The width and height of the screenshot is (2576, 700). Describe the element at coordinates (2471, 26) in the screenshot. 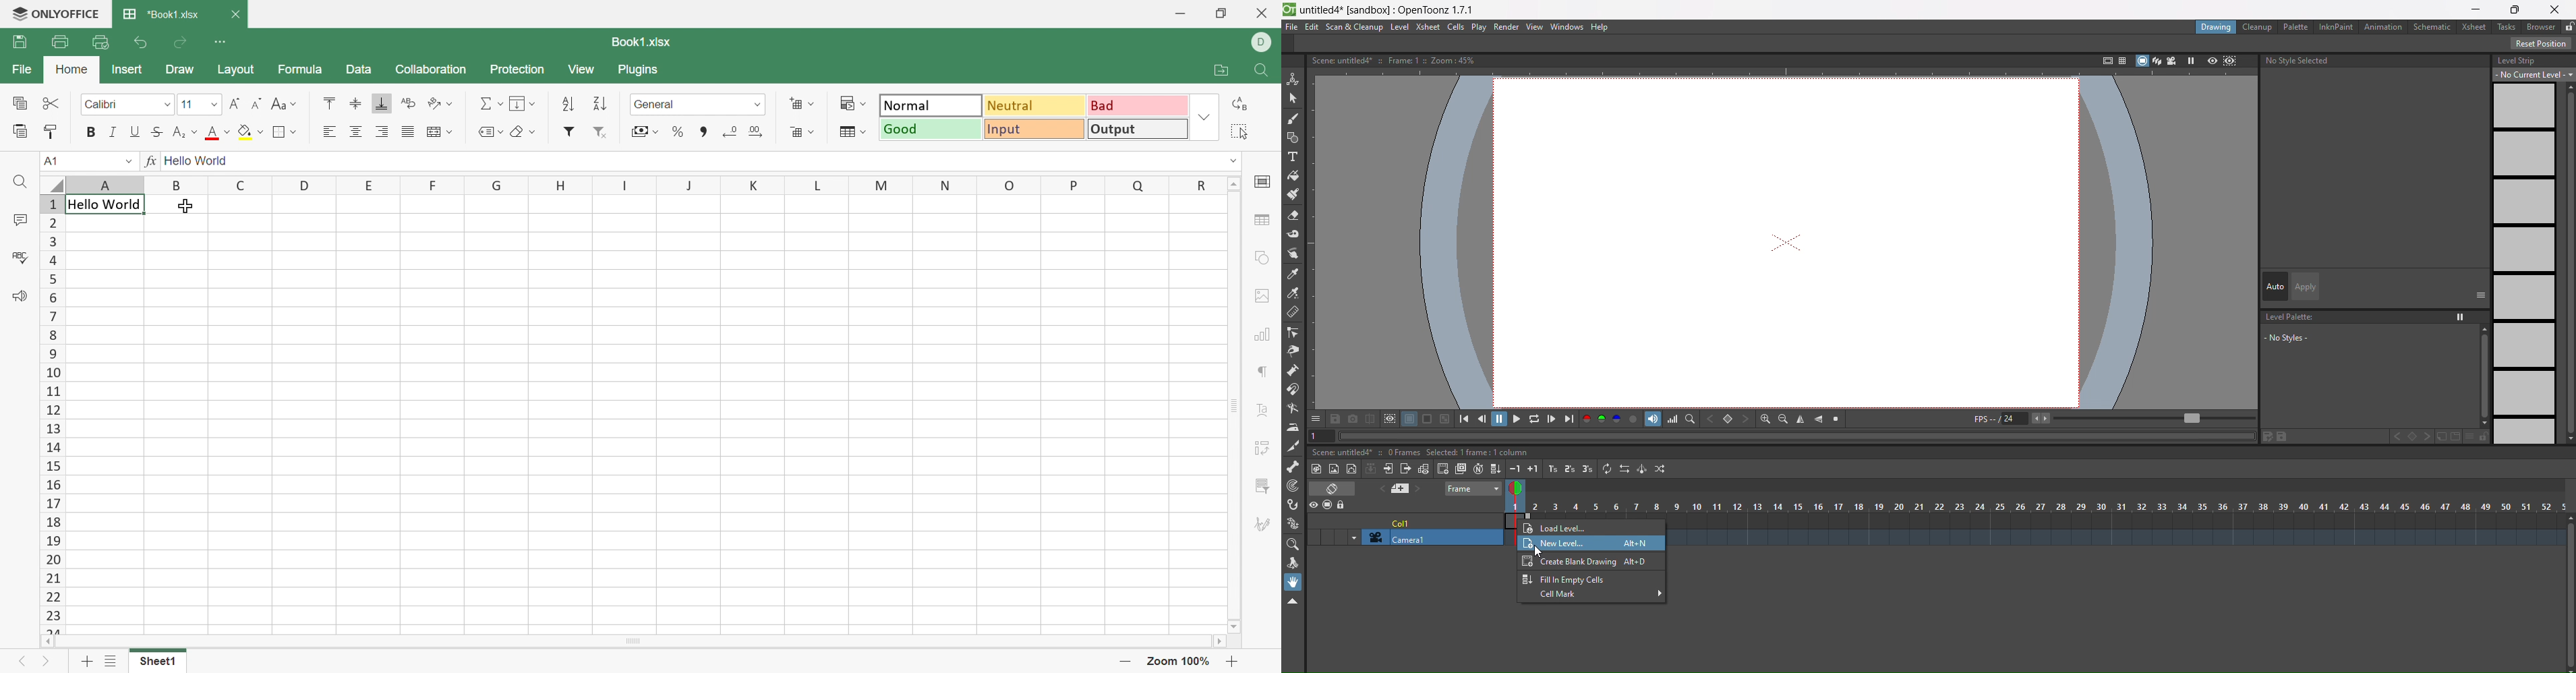

I see `xsheet` at that location.